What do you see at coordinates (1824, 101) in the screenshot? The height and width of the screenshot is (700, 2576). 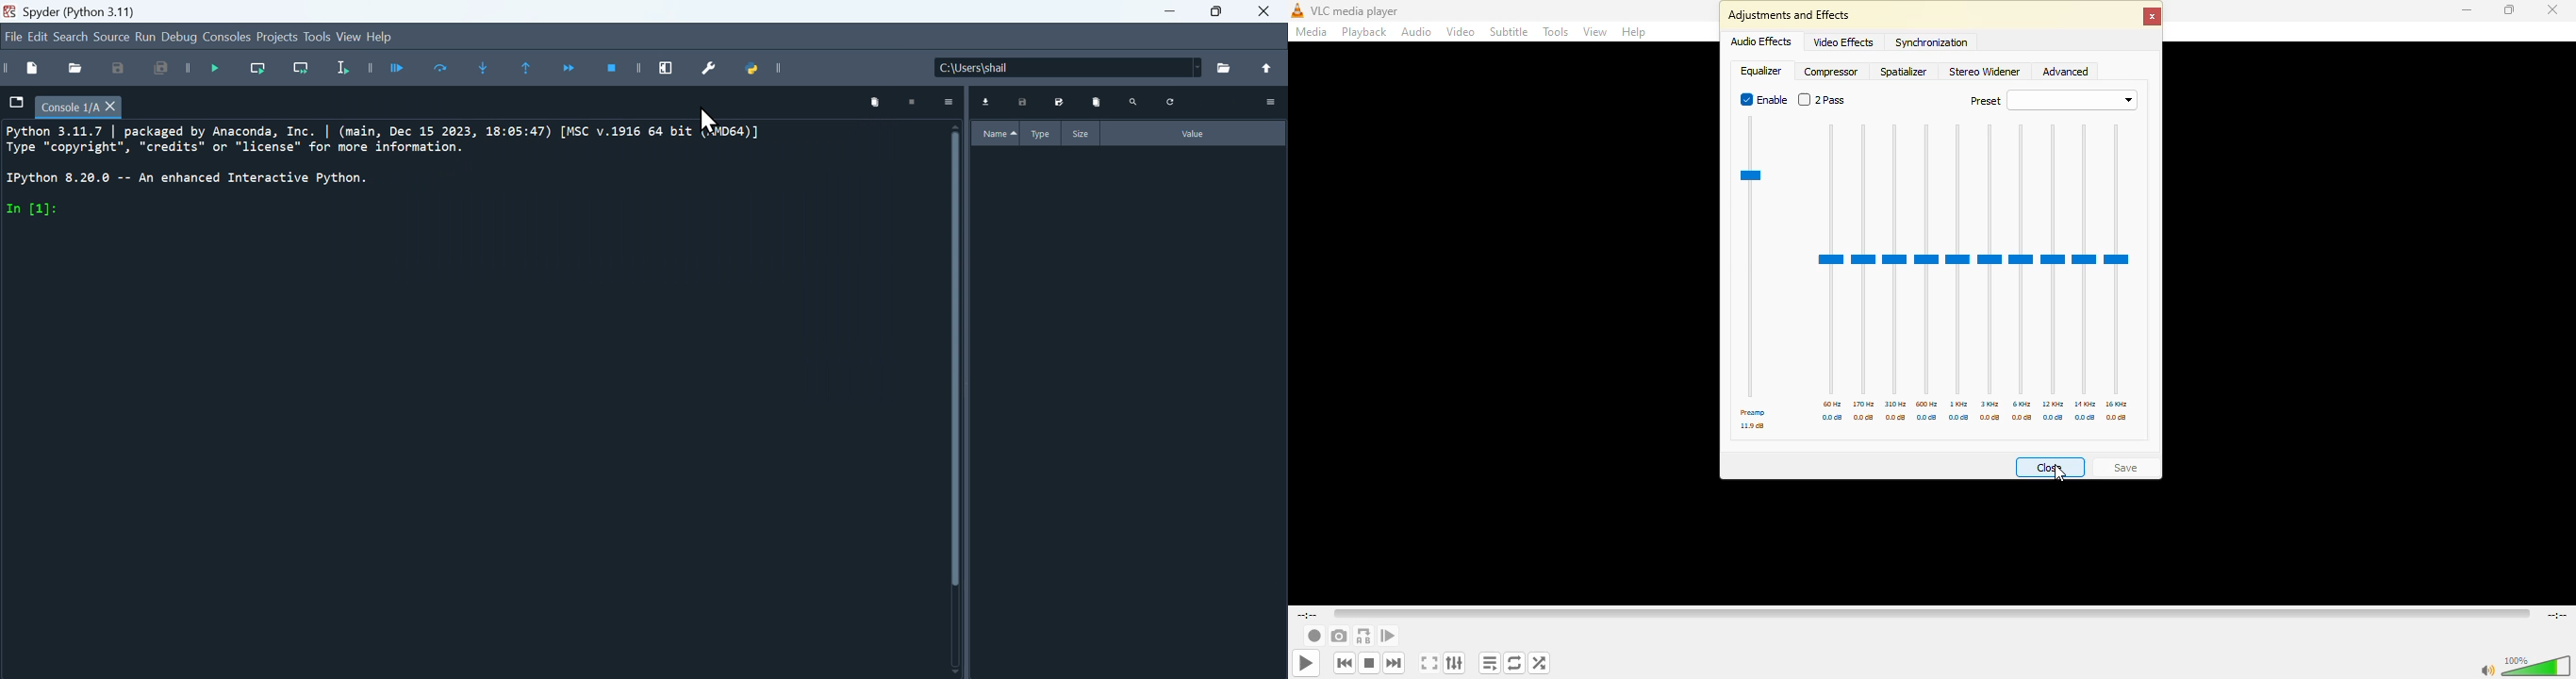 I see `2 pass` at bounding box center [1824, 101].